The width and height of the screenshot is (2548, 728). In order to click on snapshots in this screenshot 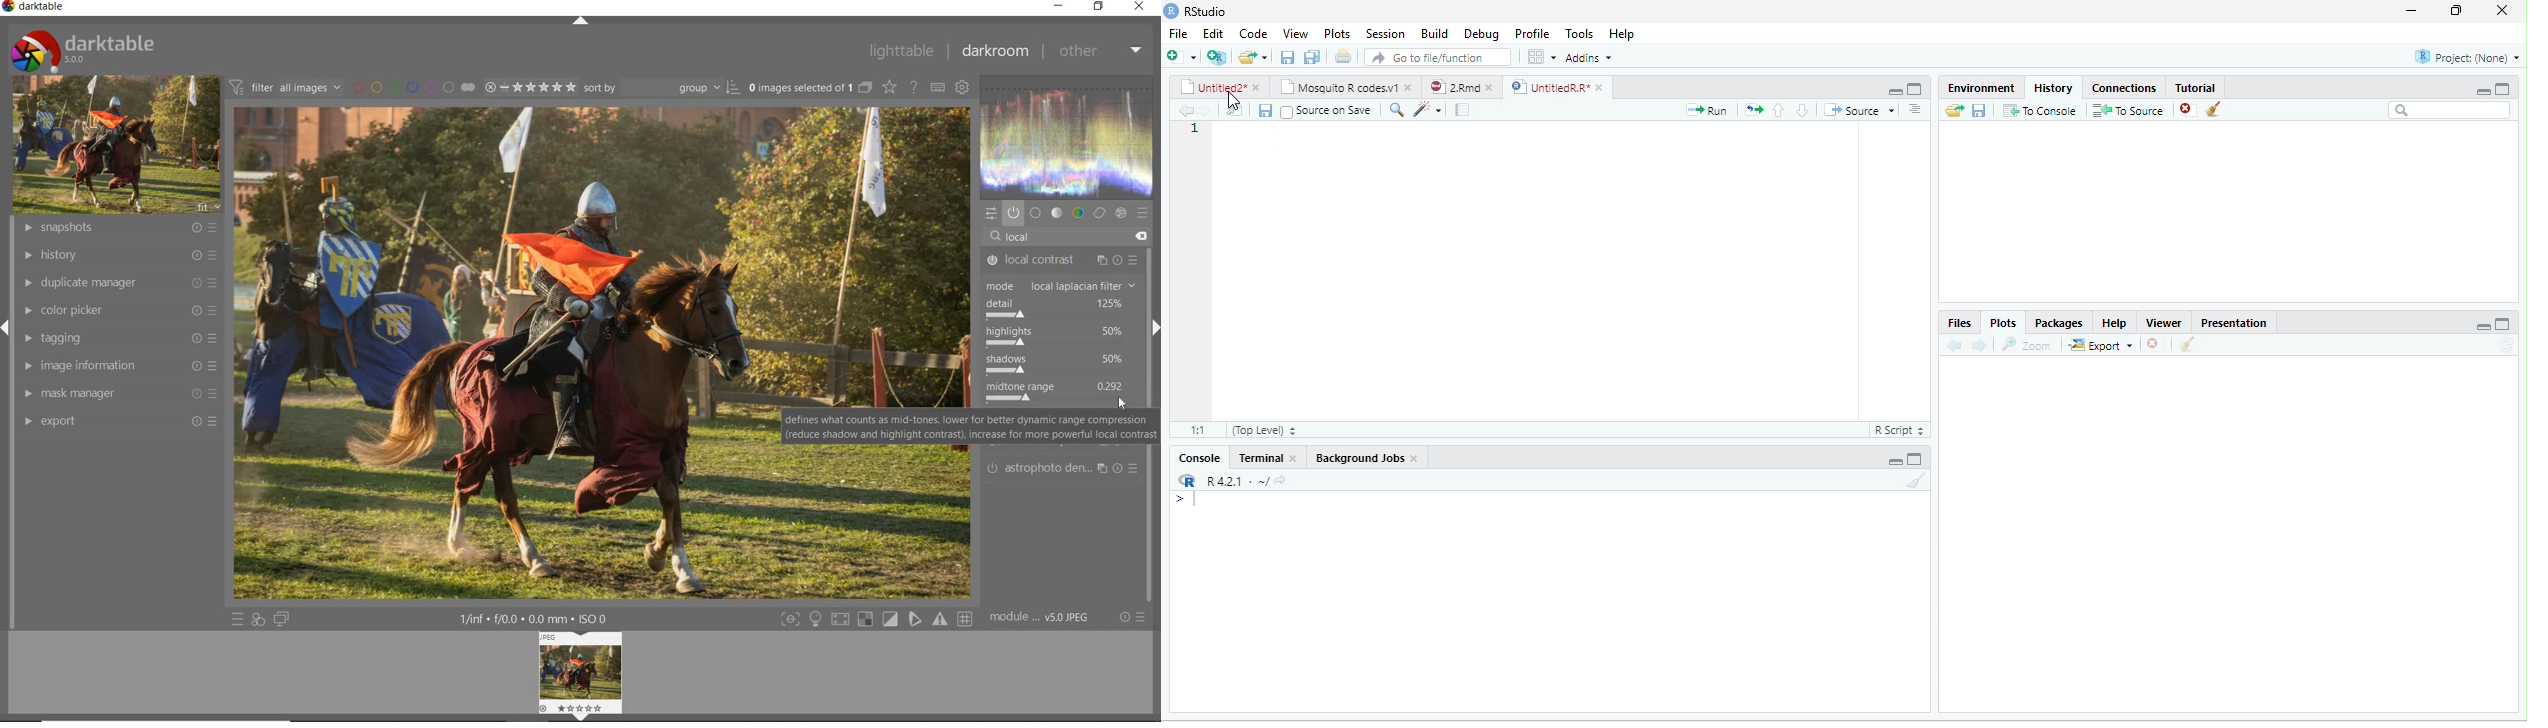, I will do `click(118, 229)`.